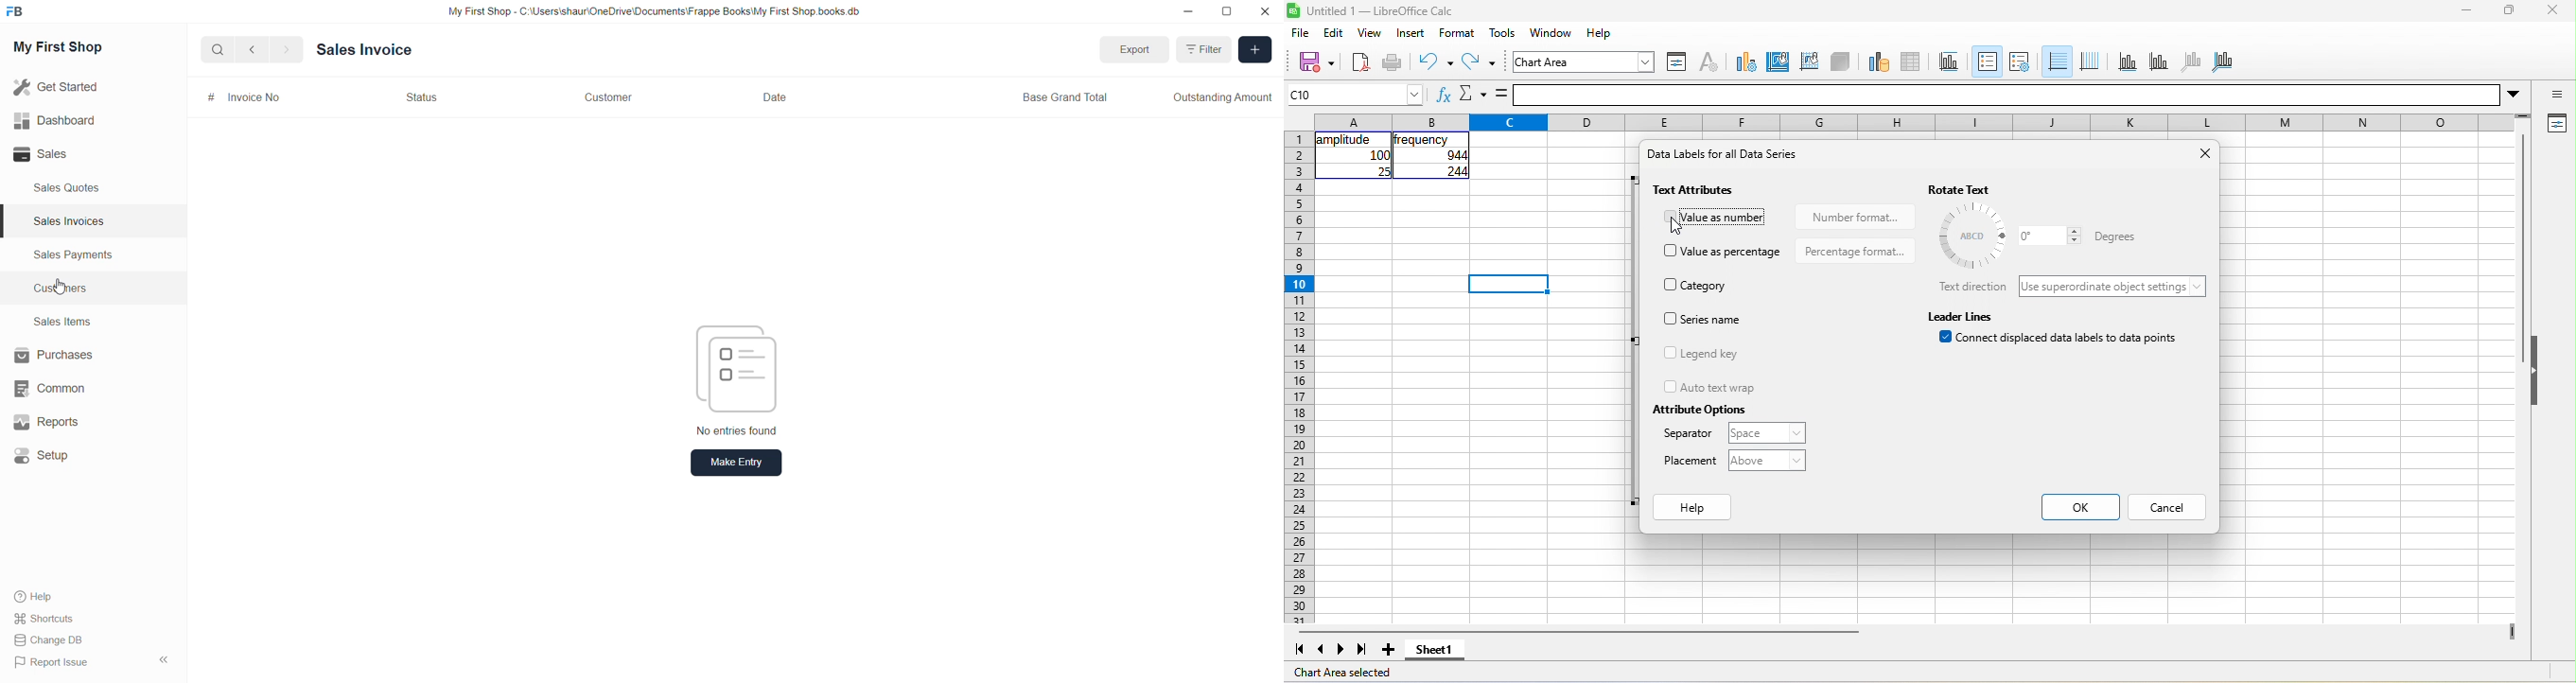  I want to click on above, so click(1766, 461).